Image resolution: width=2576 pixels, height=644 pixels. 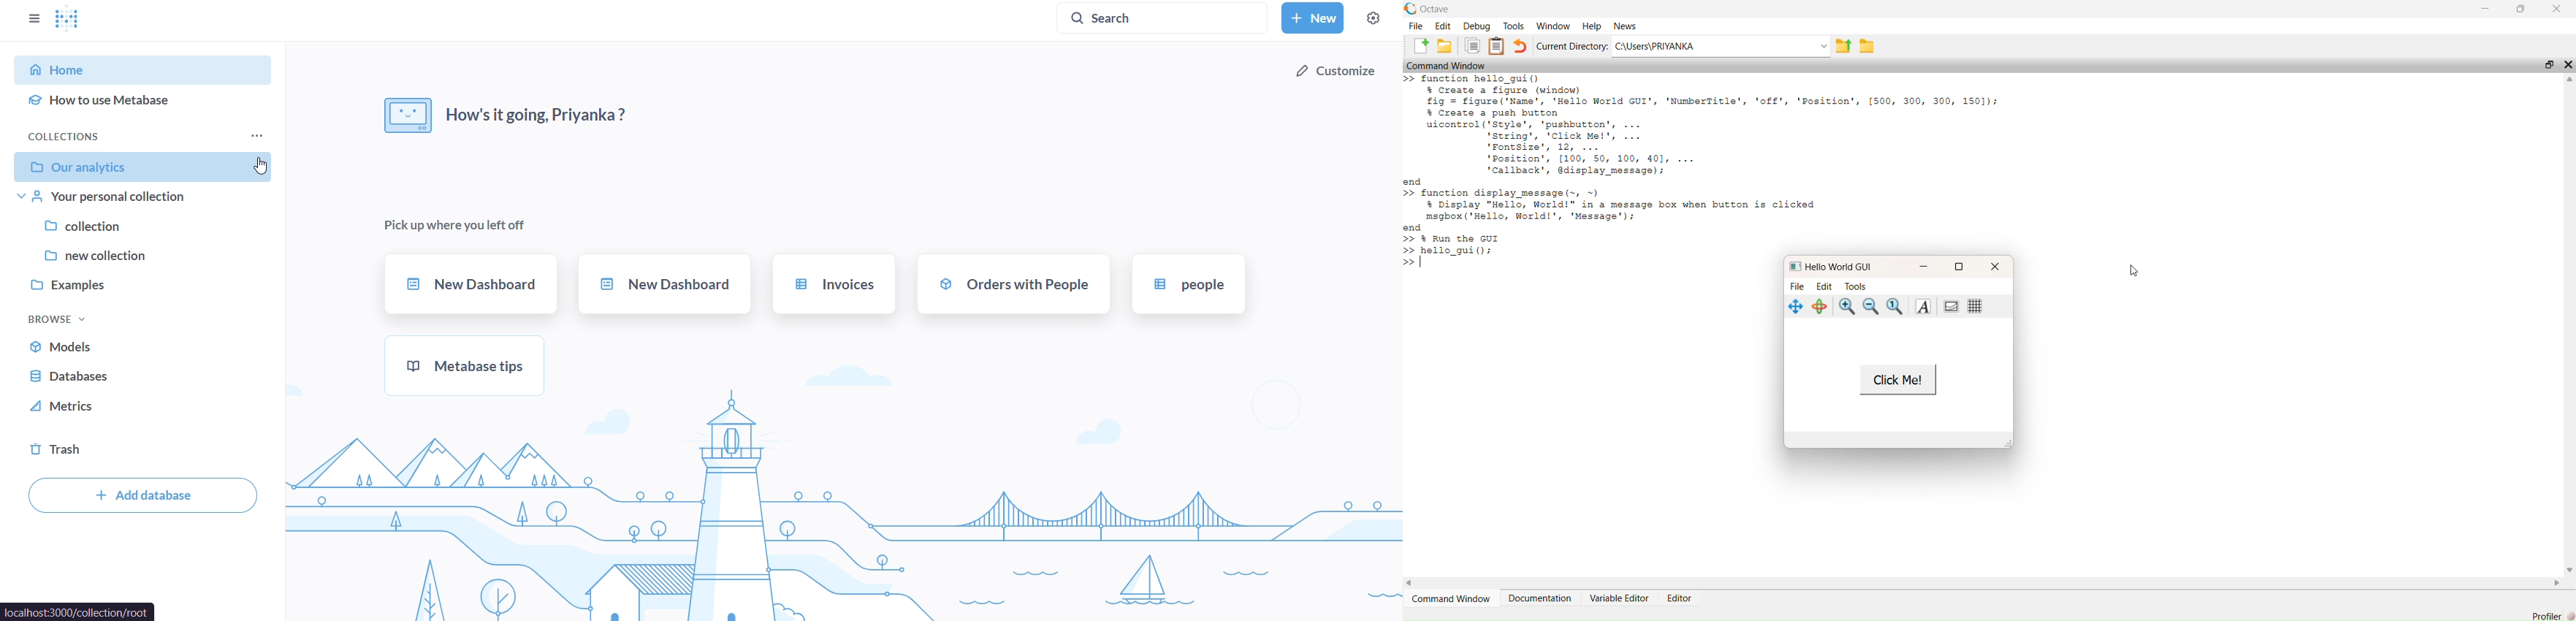 What do you see at coordinates (2545, 614) in the screenshot?
I see `Profiler]` at bounding box center [2545, 614].